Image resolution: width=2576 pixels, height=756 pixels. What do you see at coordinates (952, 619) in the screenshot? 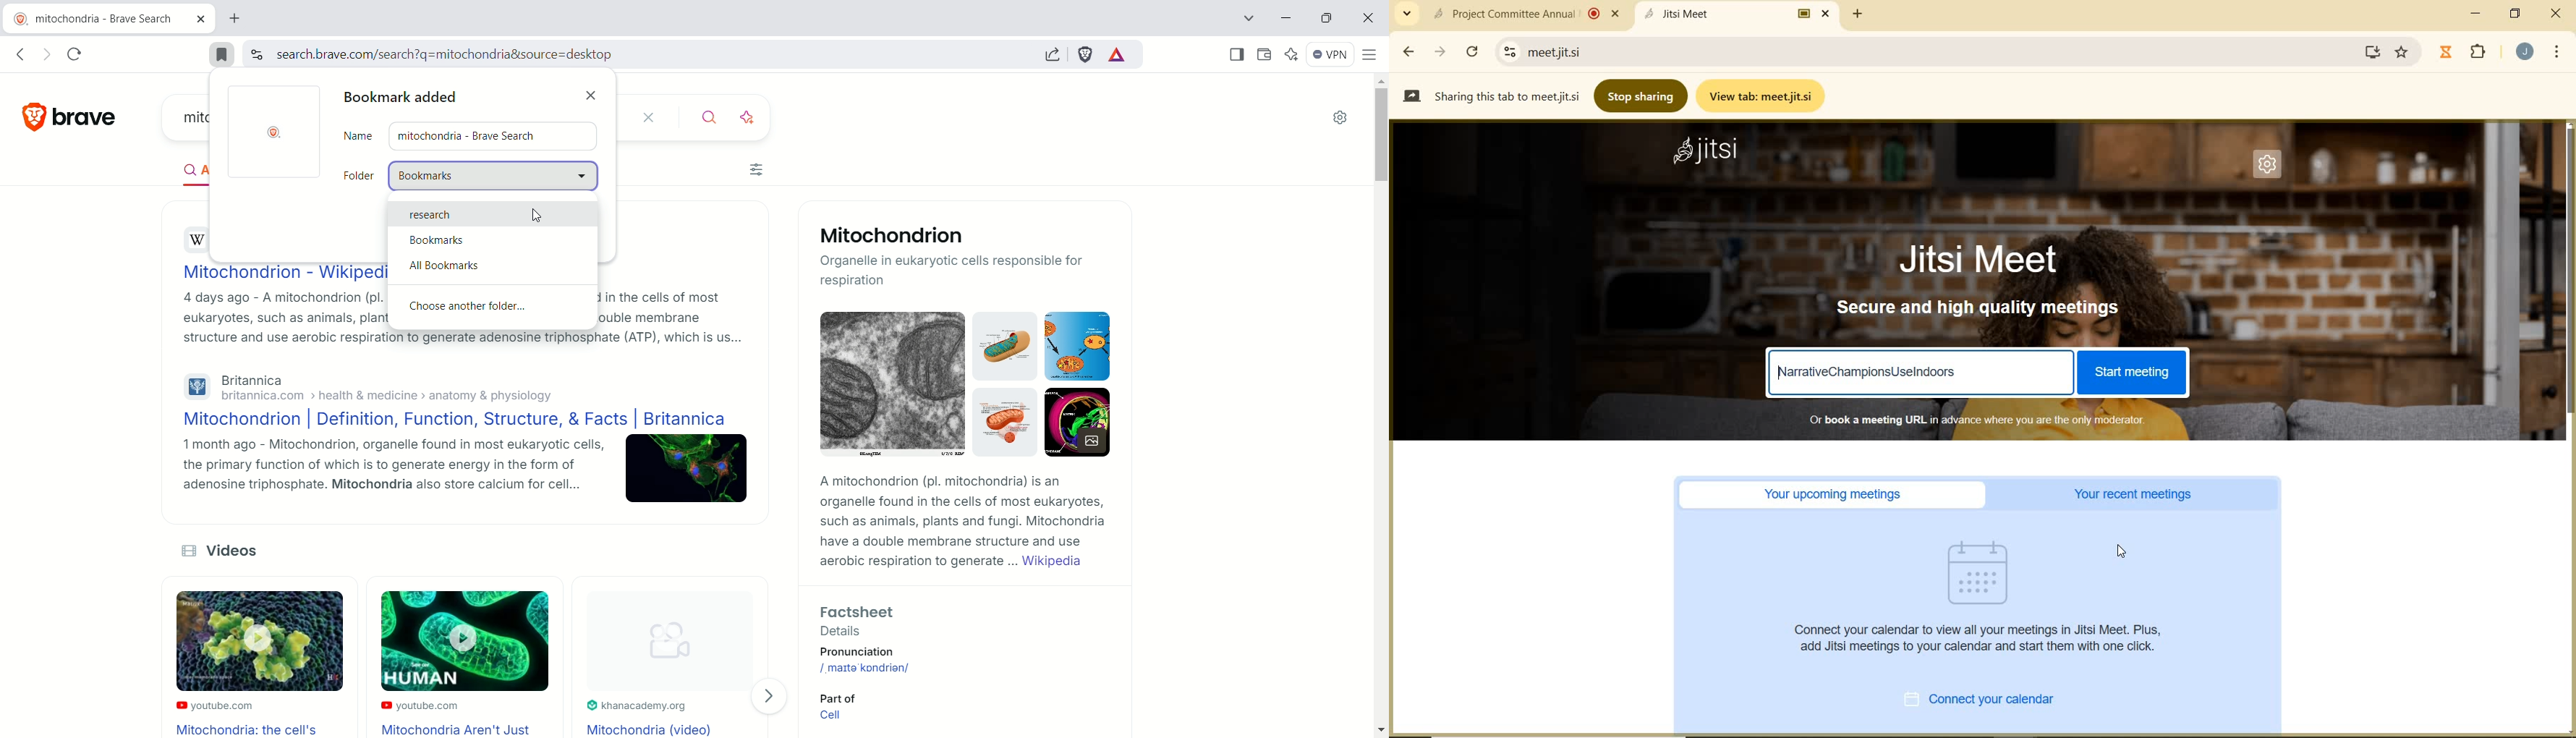
I see `Factsheet - Details` at bounding box center [952, 619].